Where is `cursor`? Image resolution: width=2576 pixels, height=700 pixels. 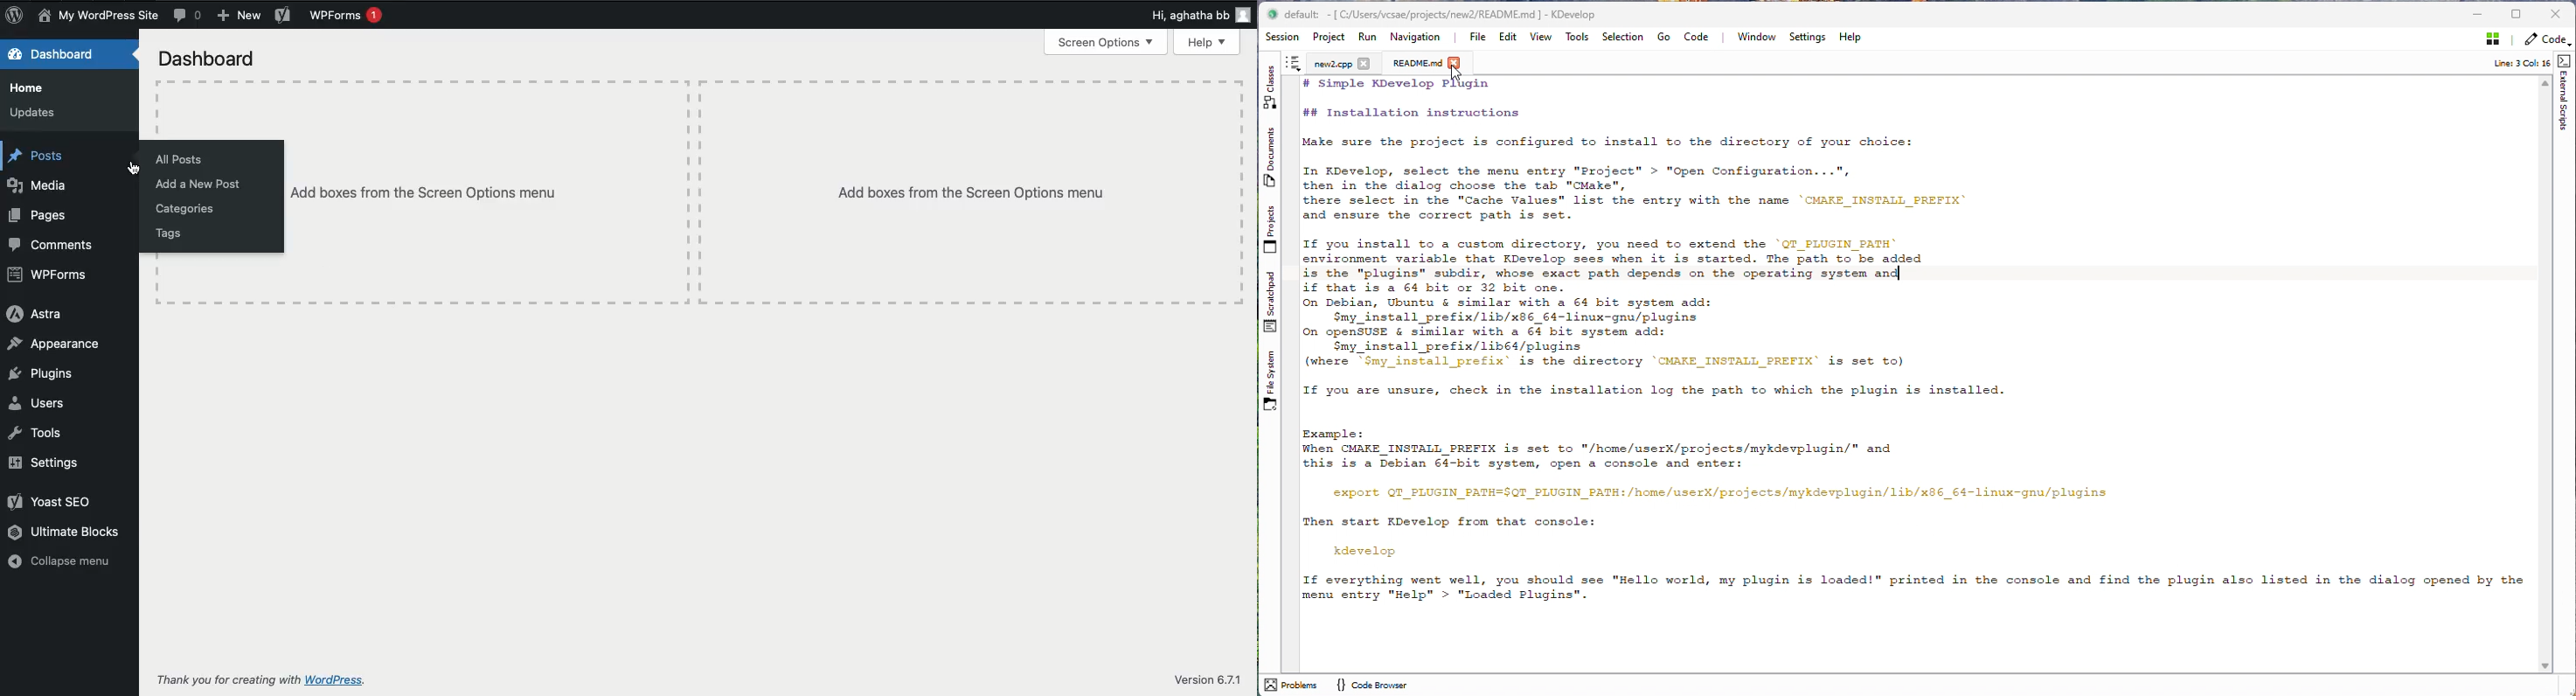
cursor is located at coordinates (131, 166).